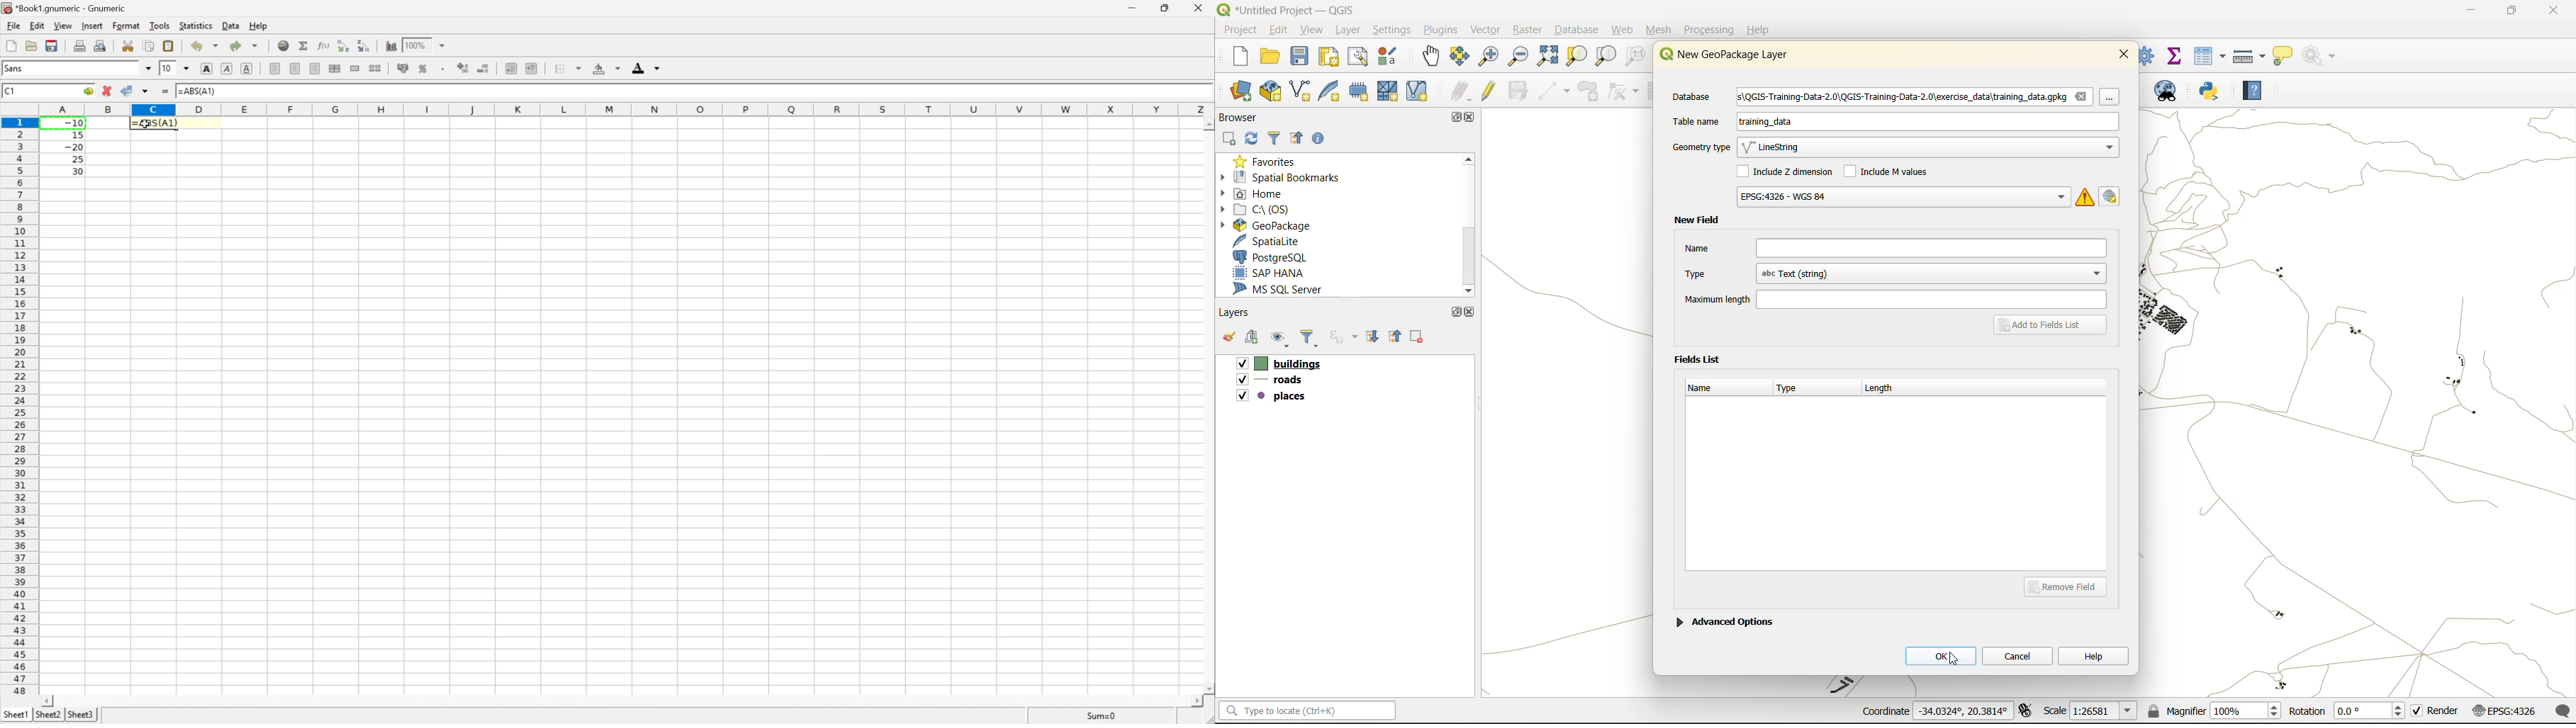  I want to click on Processing, so click(1711, 28).